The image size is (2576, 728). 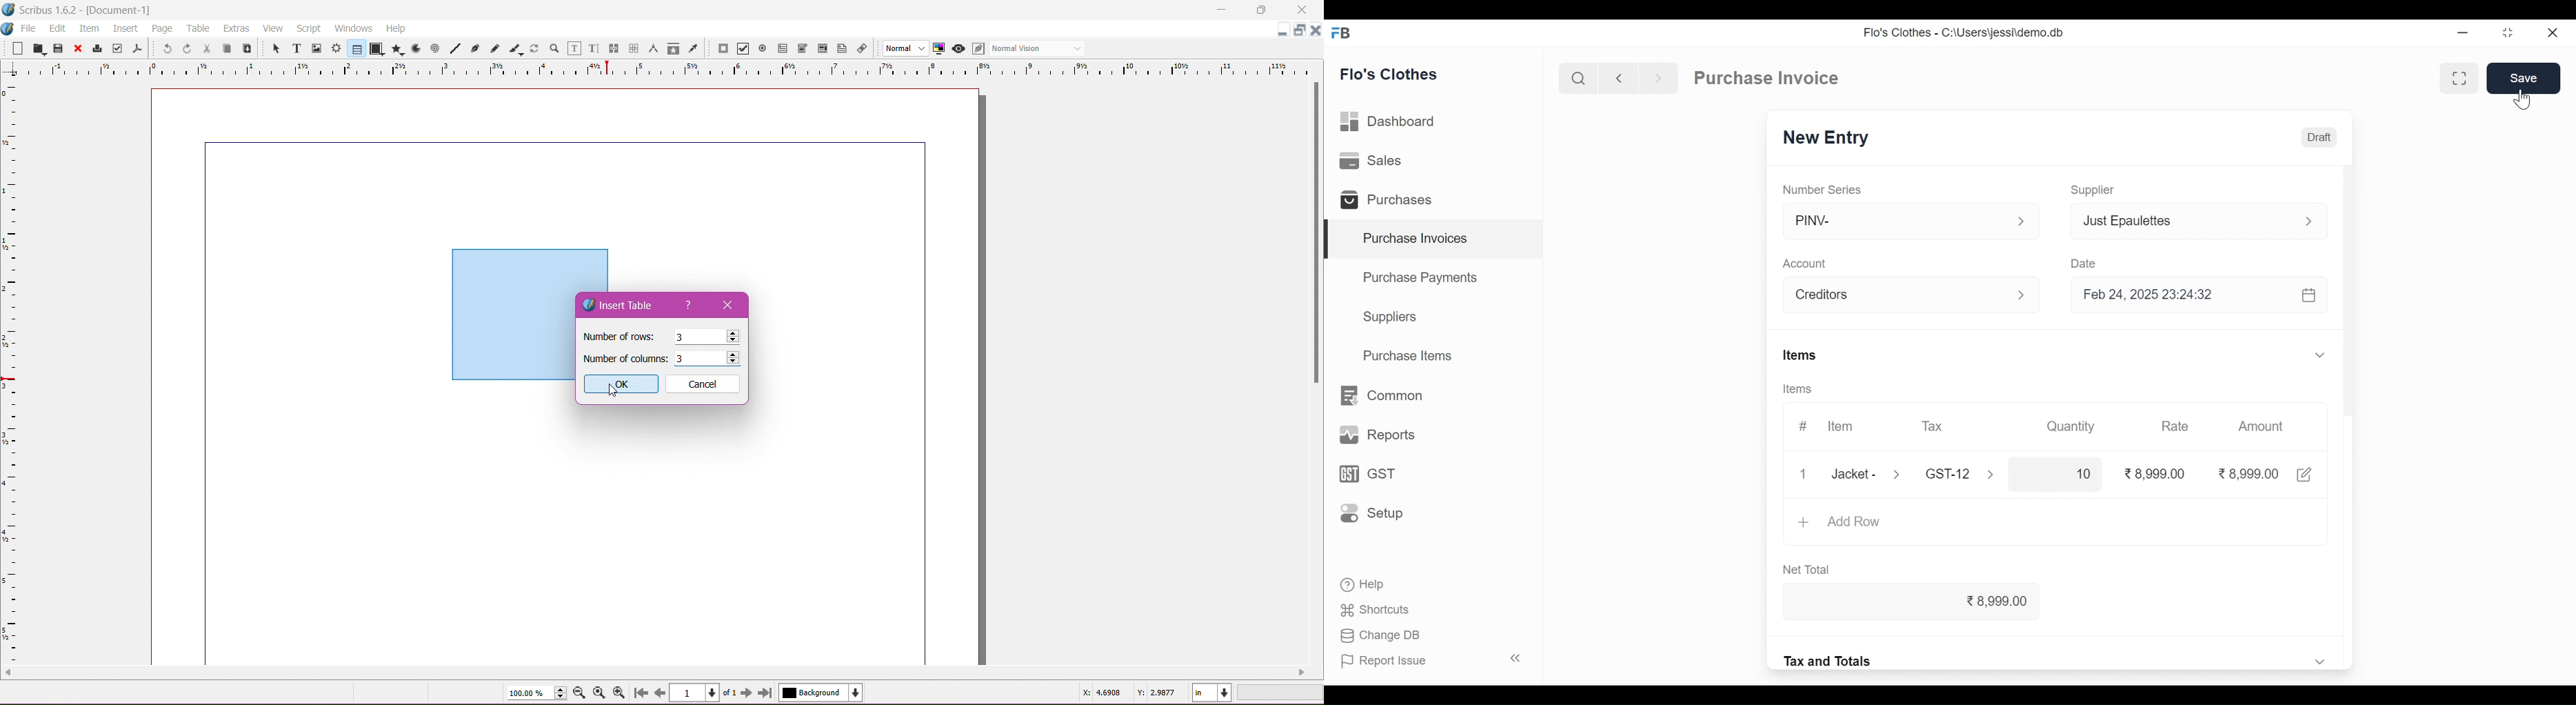 What do you see at coordinates (237, 28) in the screenshot?
I see `Extras` at bounding box center [237, 28].